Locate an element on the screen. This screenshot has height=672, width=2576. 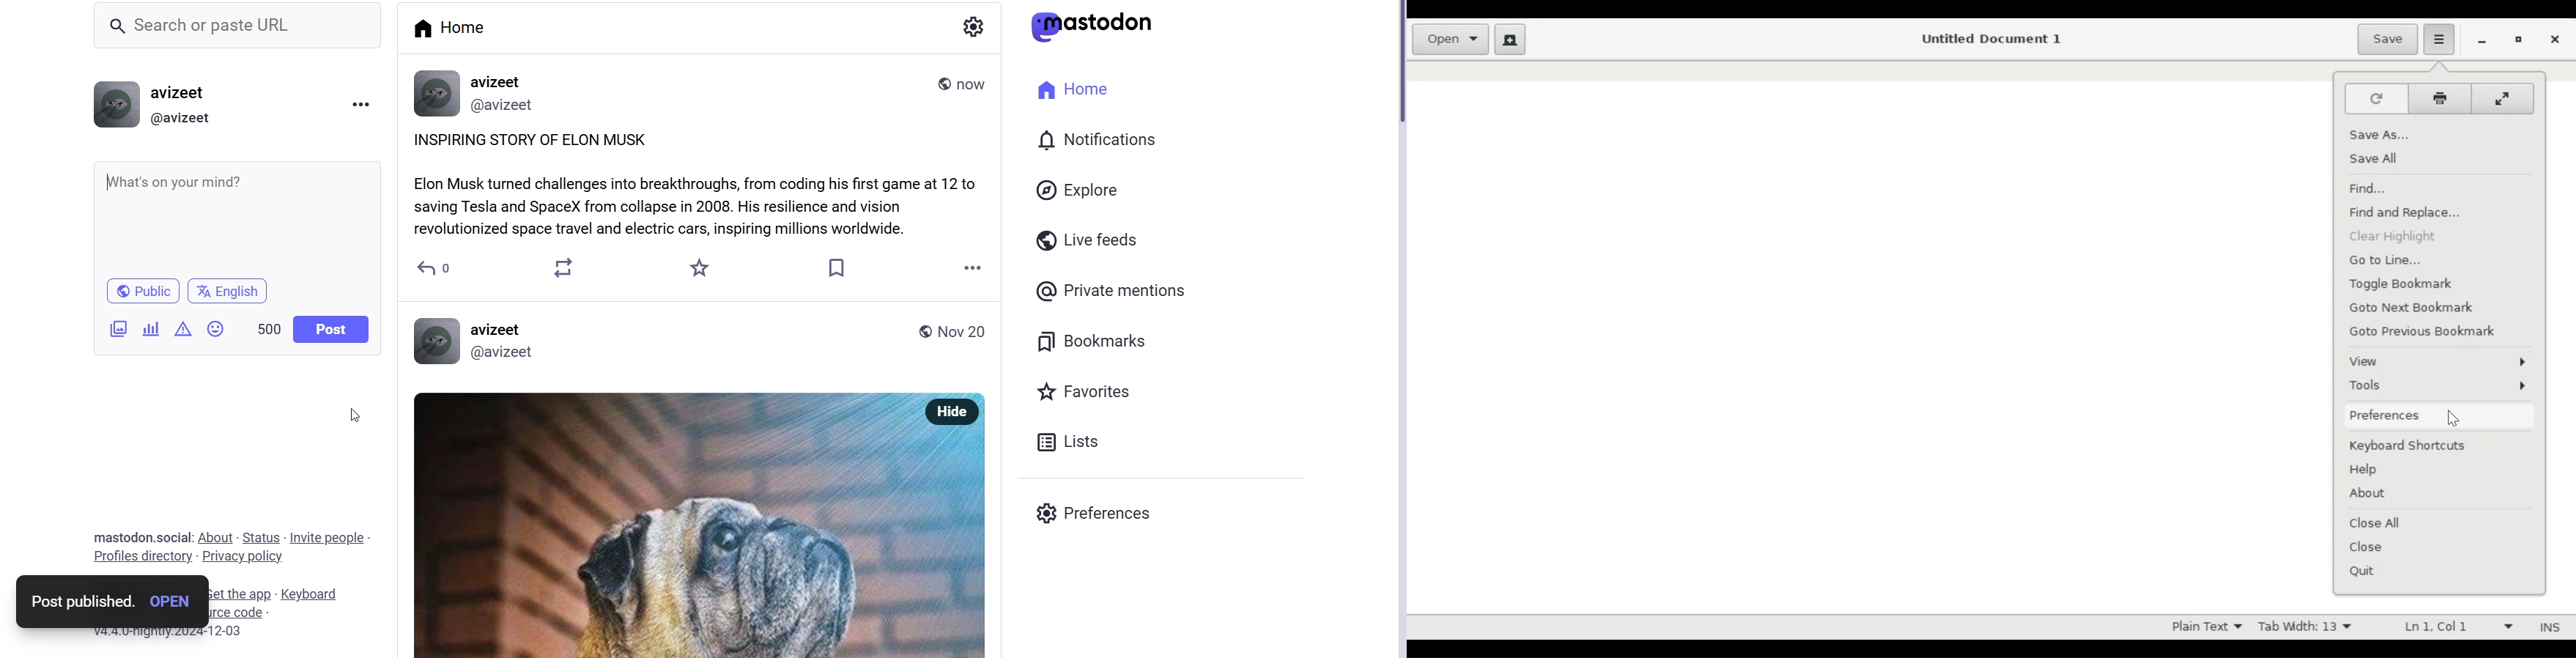
user name is located at coordinates (186, 91).